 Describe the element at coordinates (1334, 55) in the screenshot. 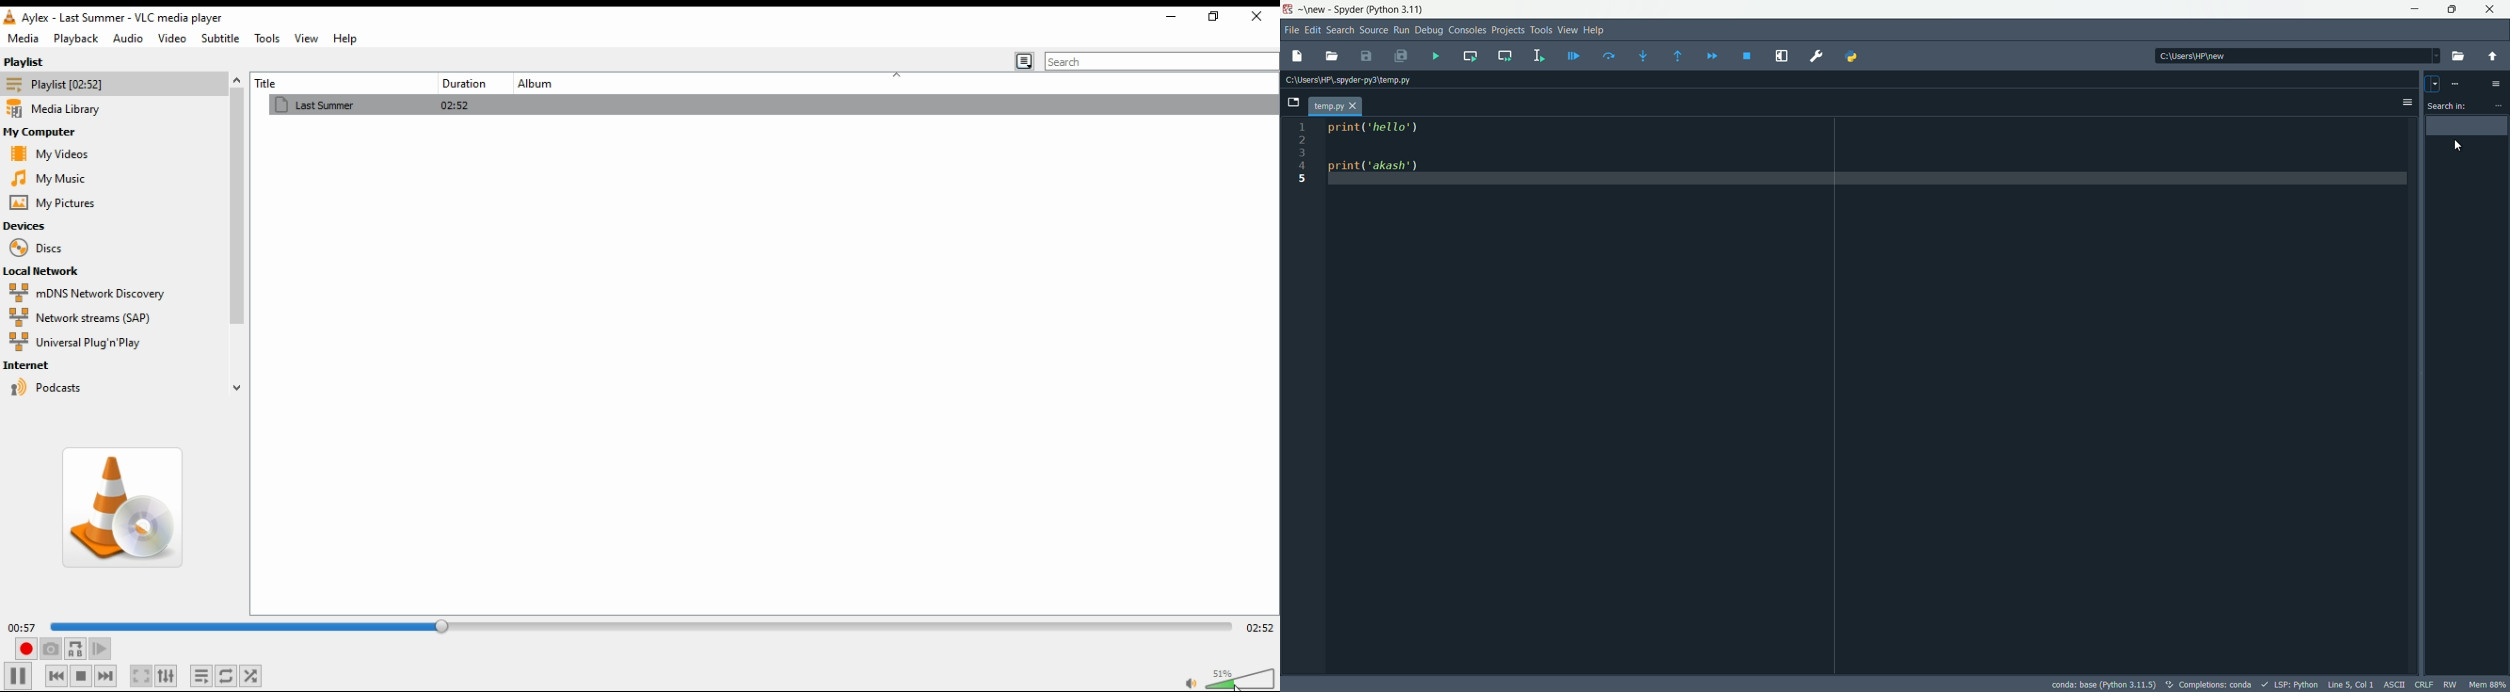

I see `open file` at that location.